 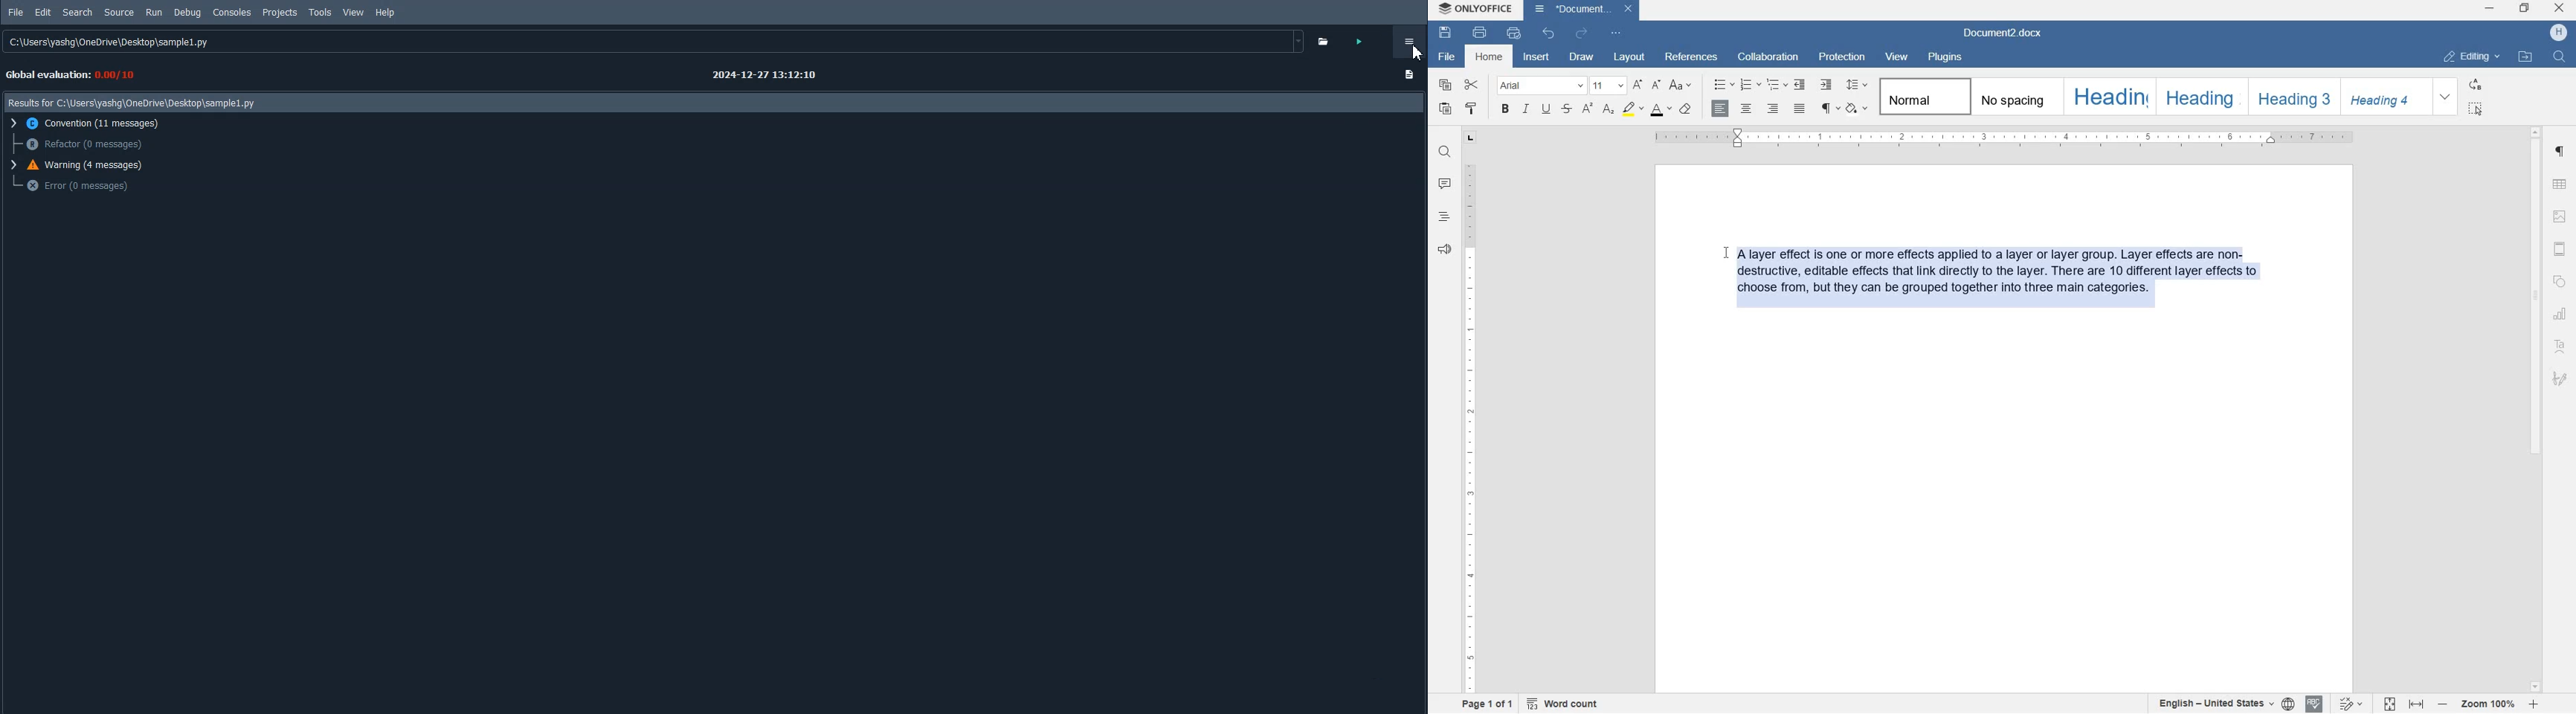 I want to click on image, so click(x=2560, y=216).